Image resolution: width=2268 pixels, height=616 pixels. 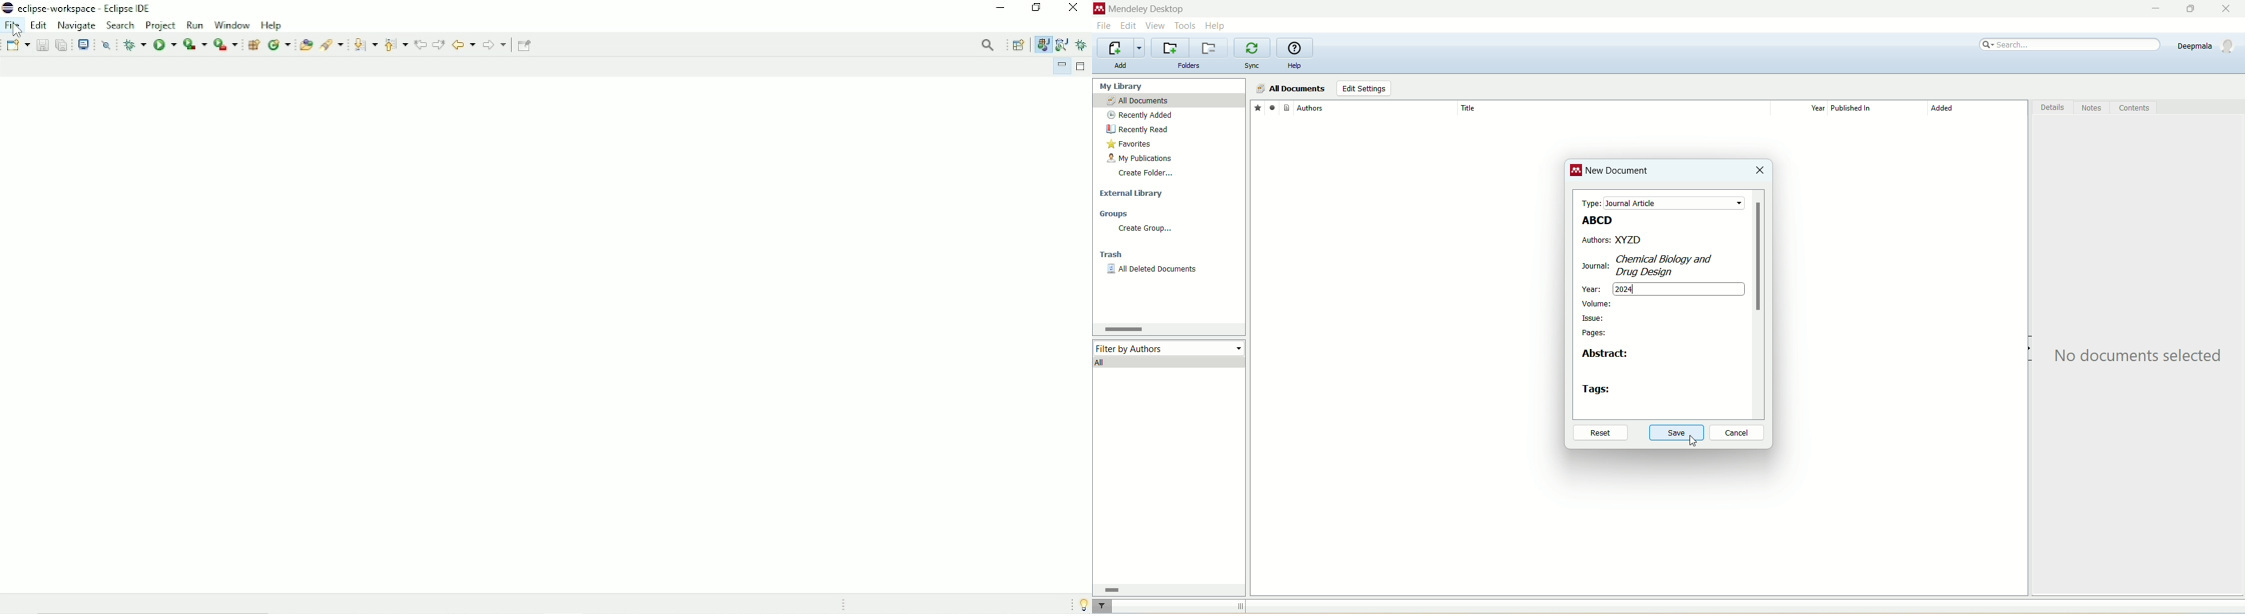 What do you see at coordinates (2054, 109) in the screenshot?
I see `details` at bounding box center [2054, 109].